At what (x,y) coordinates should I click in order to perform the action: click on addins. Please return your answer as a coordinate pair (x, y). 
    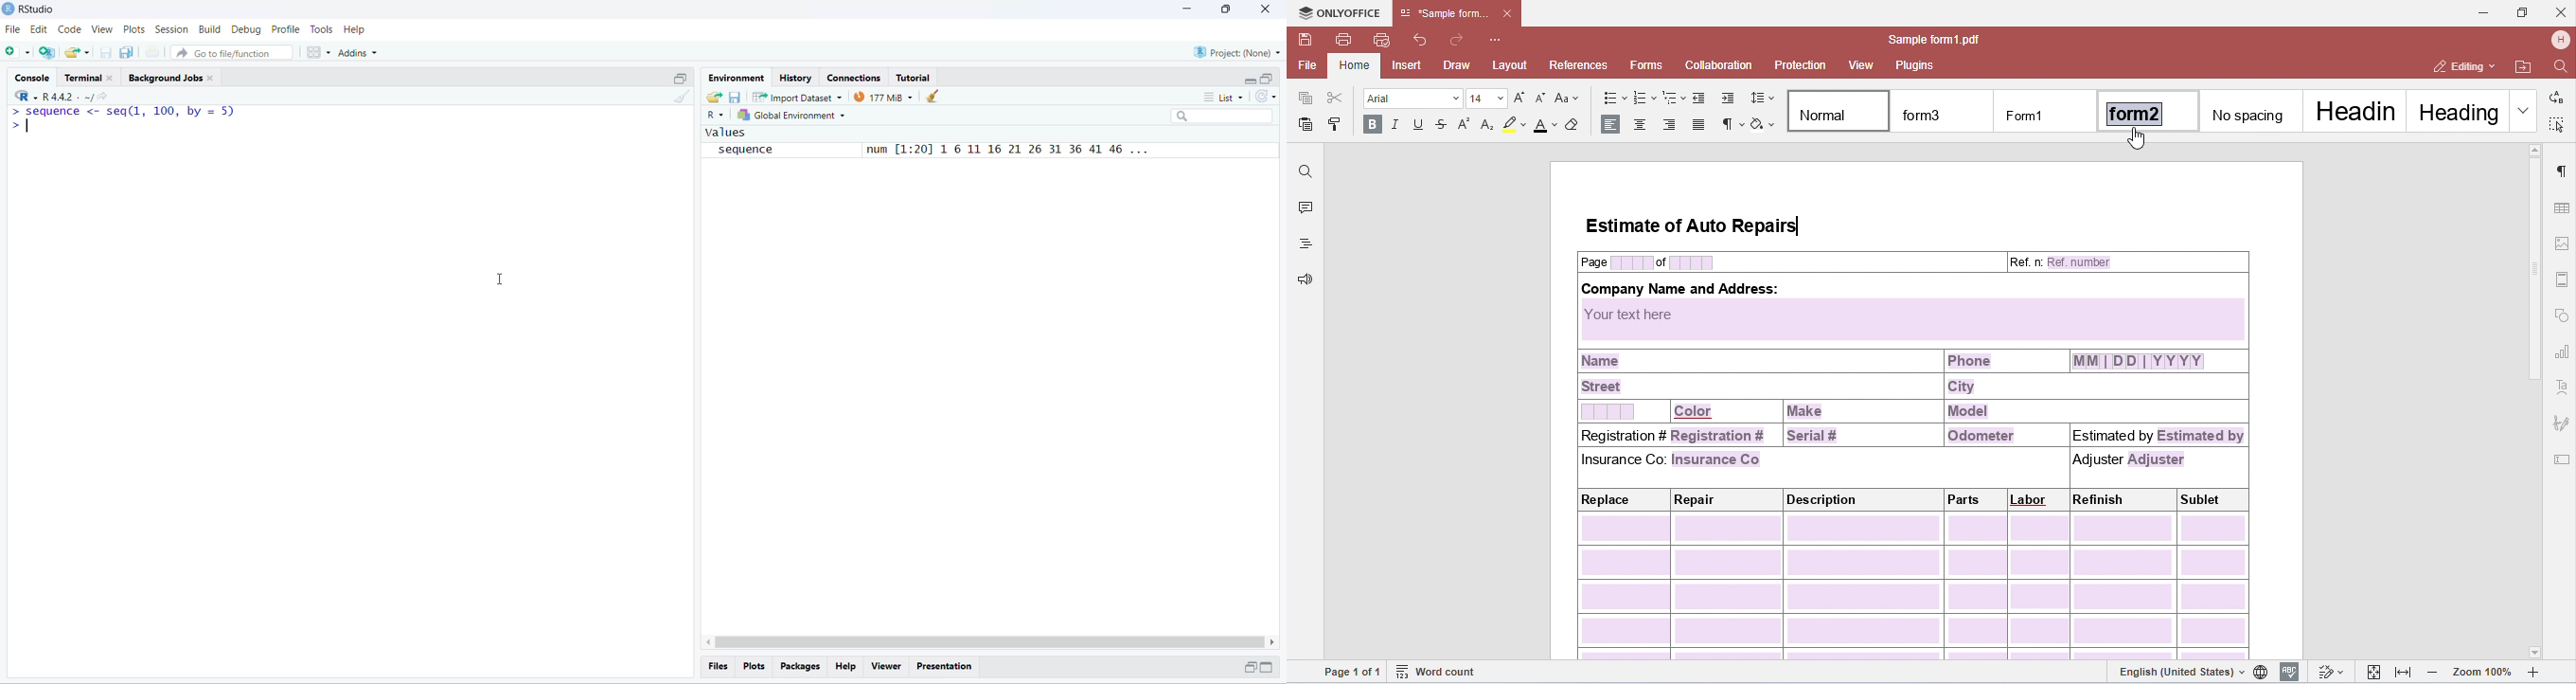
    Looking at the image, I should click on (360, 53).